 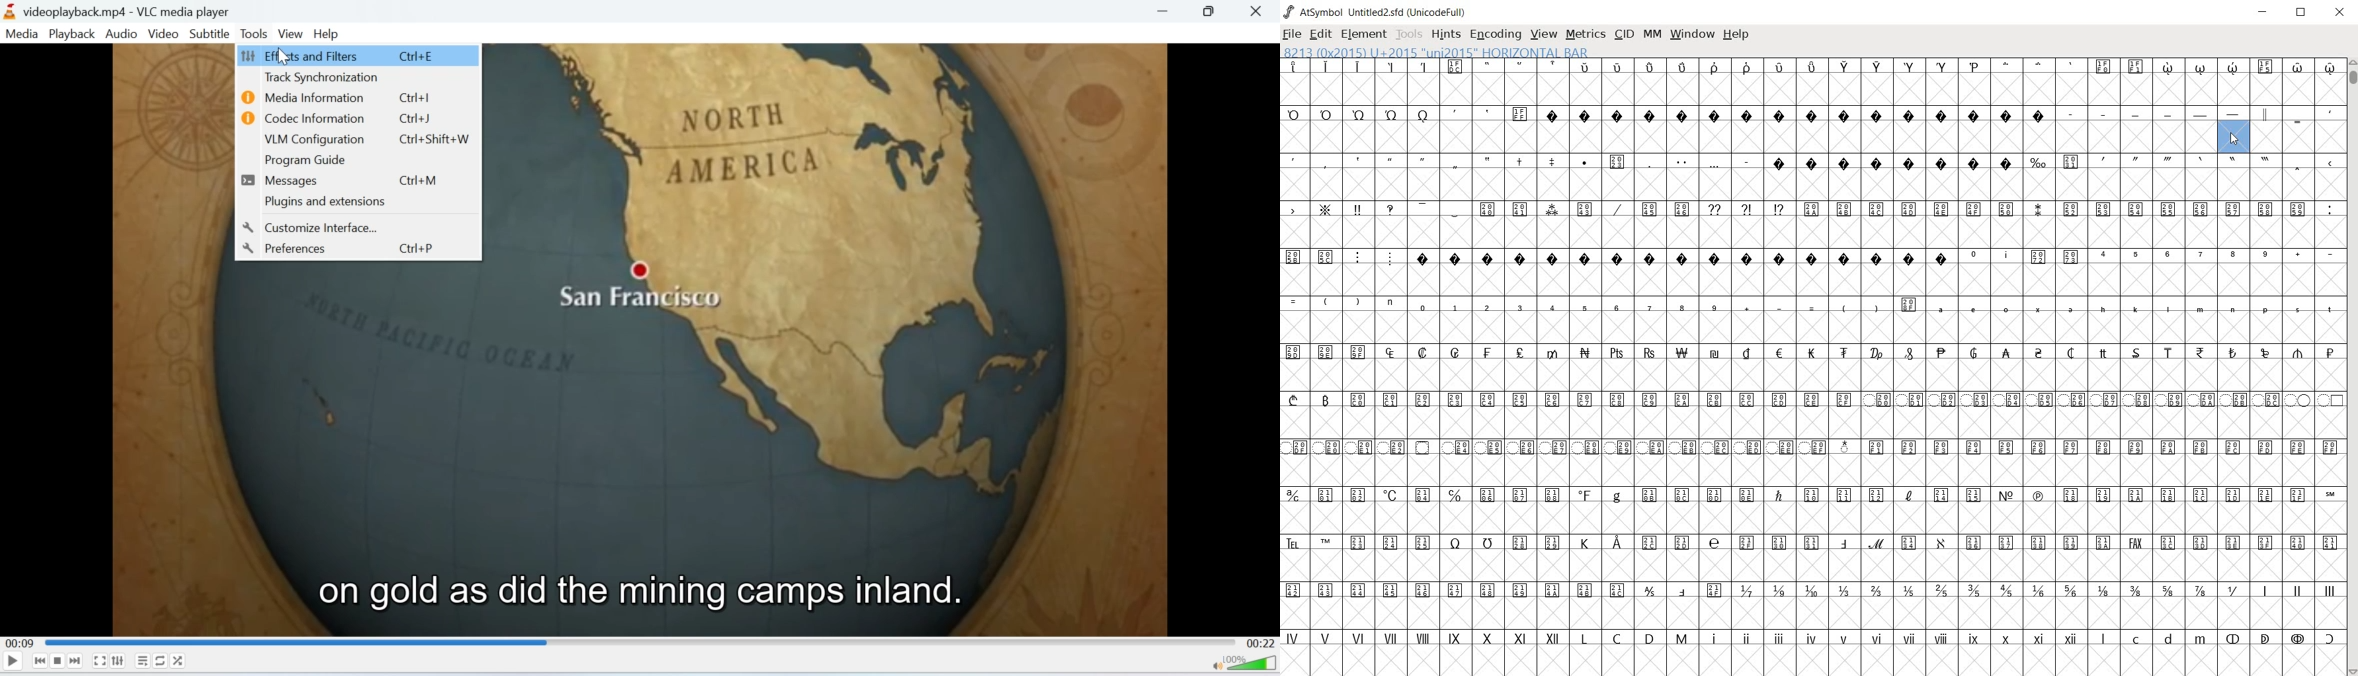 I want to click on FILE, so click(x=1294, y=33).